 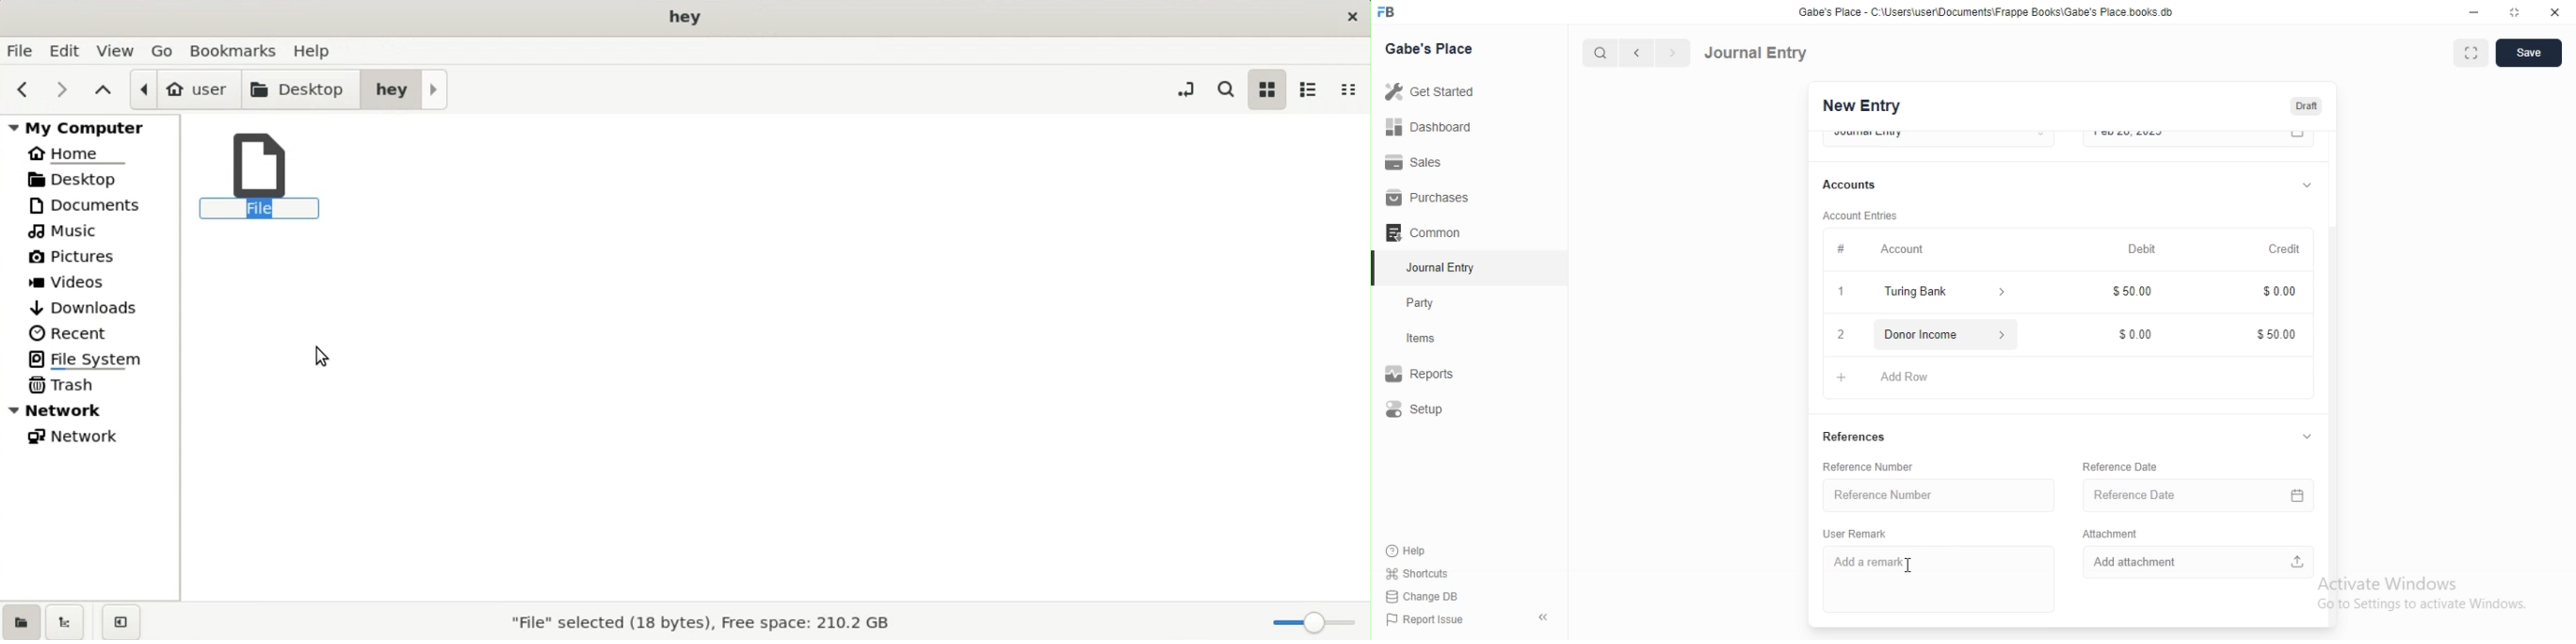 What do you see at coordinates (1539, 618) in the screenshot?
I see `hide` at bounding box center [1539, 618].